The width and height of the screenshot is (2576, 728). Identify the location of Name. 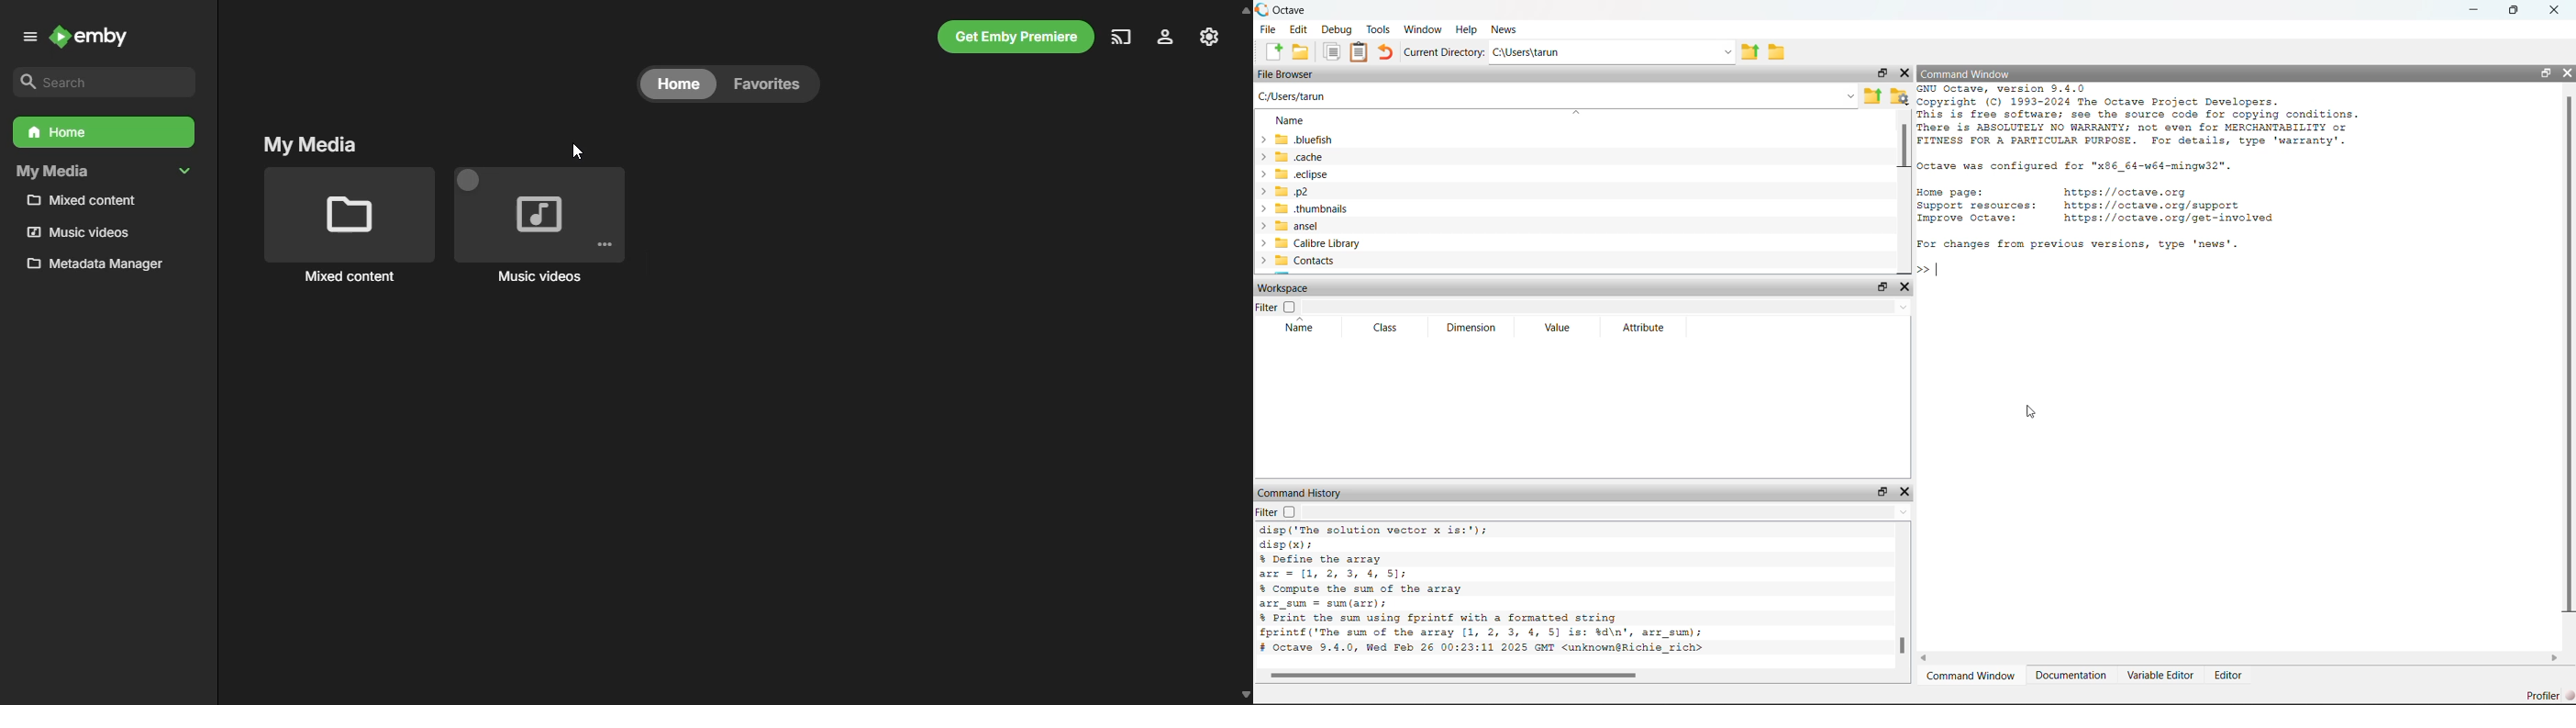
(1286, 118).